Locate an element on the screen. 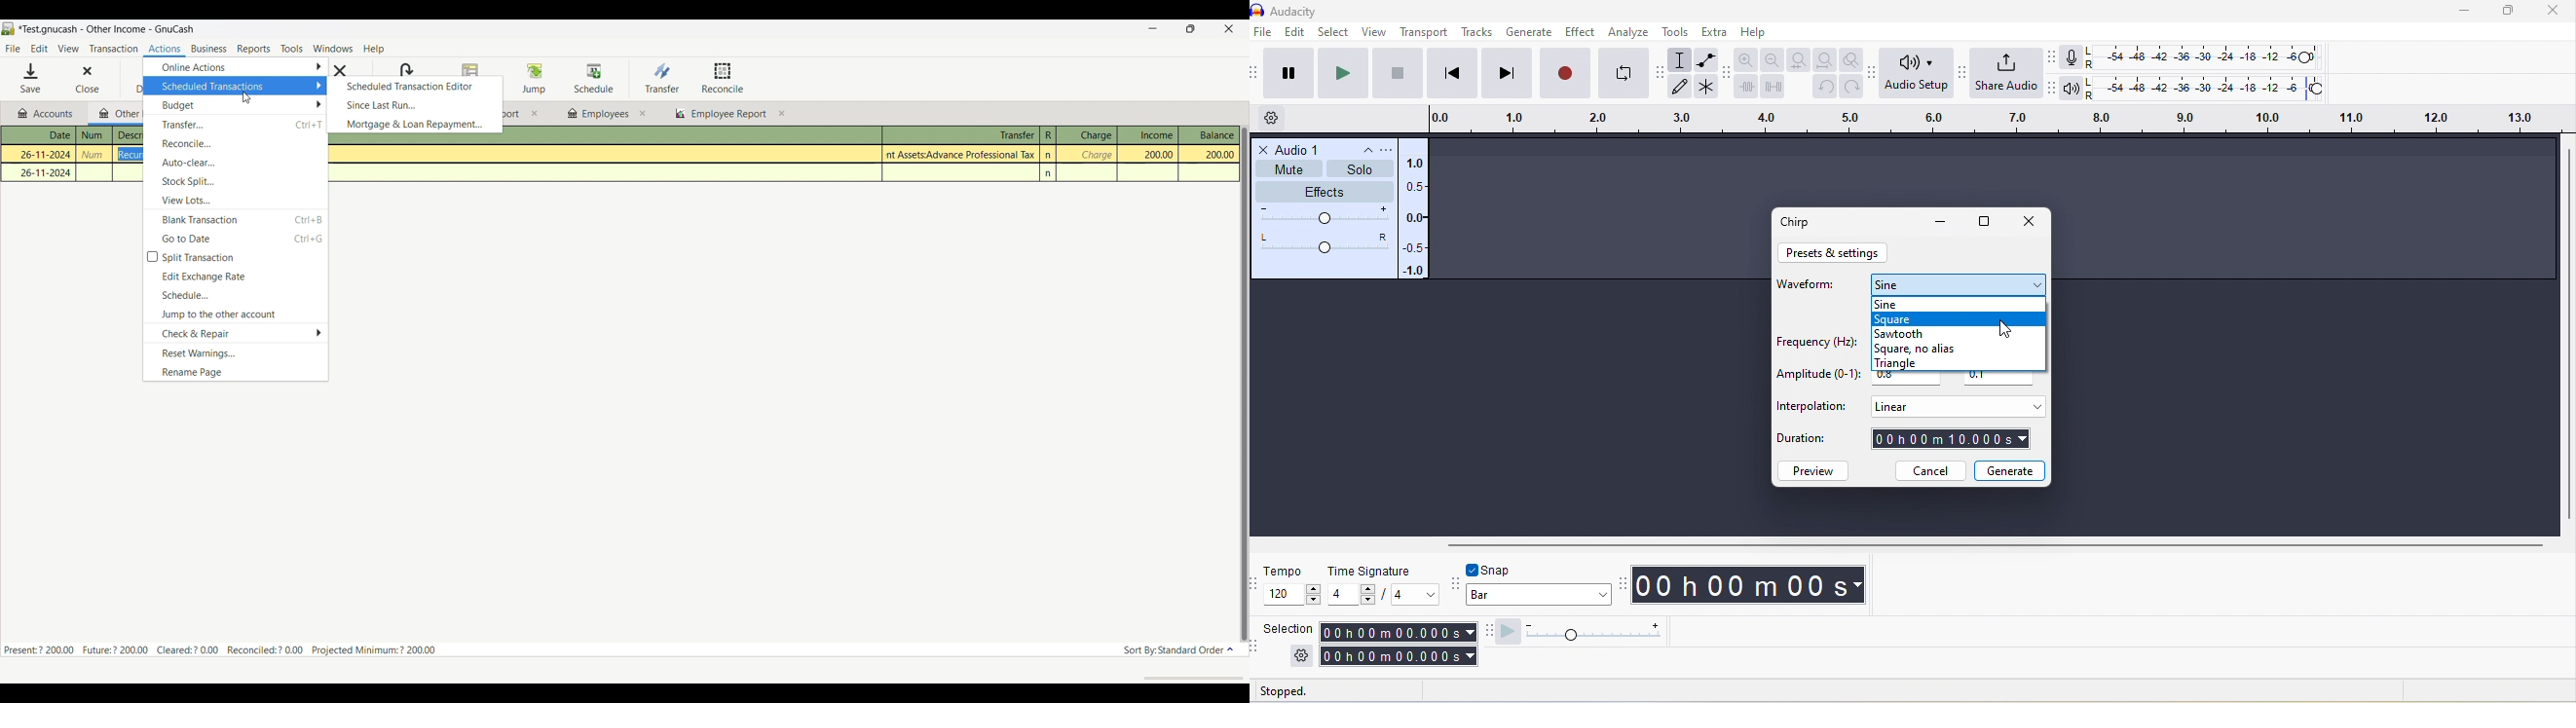  Balance column is located at coordinates (1210, 135).